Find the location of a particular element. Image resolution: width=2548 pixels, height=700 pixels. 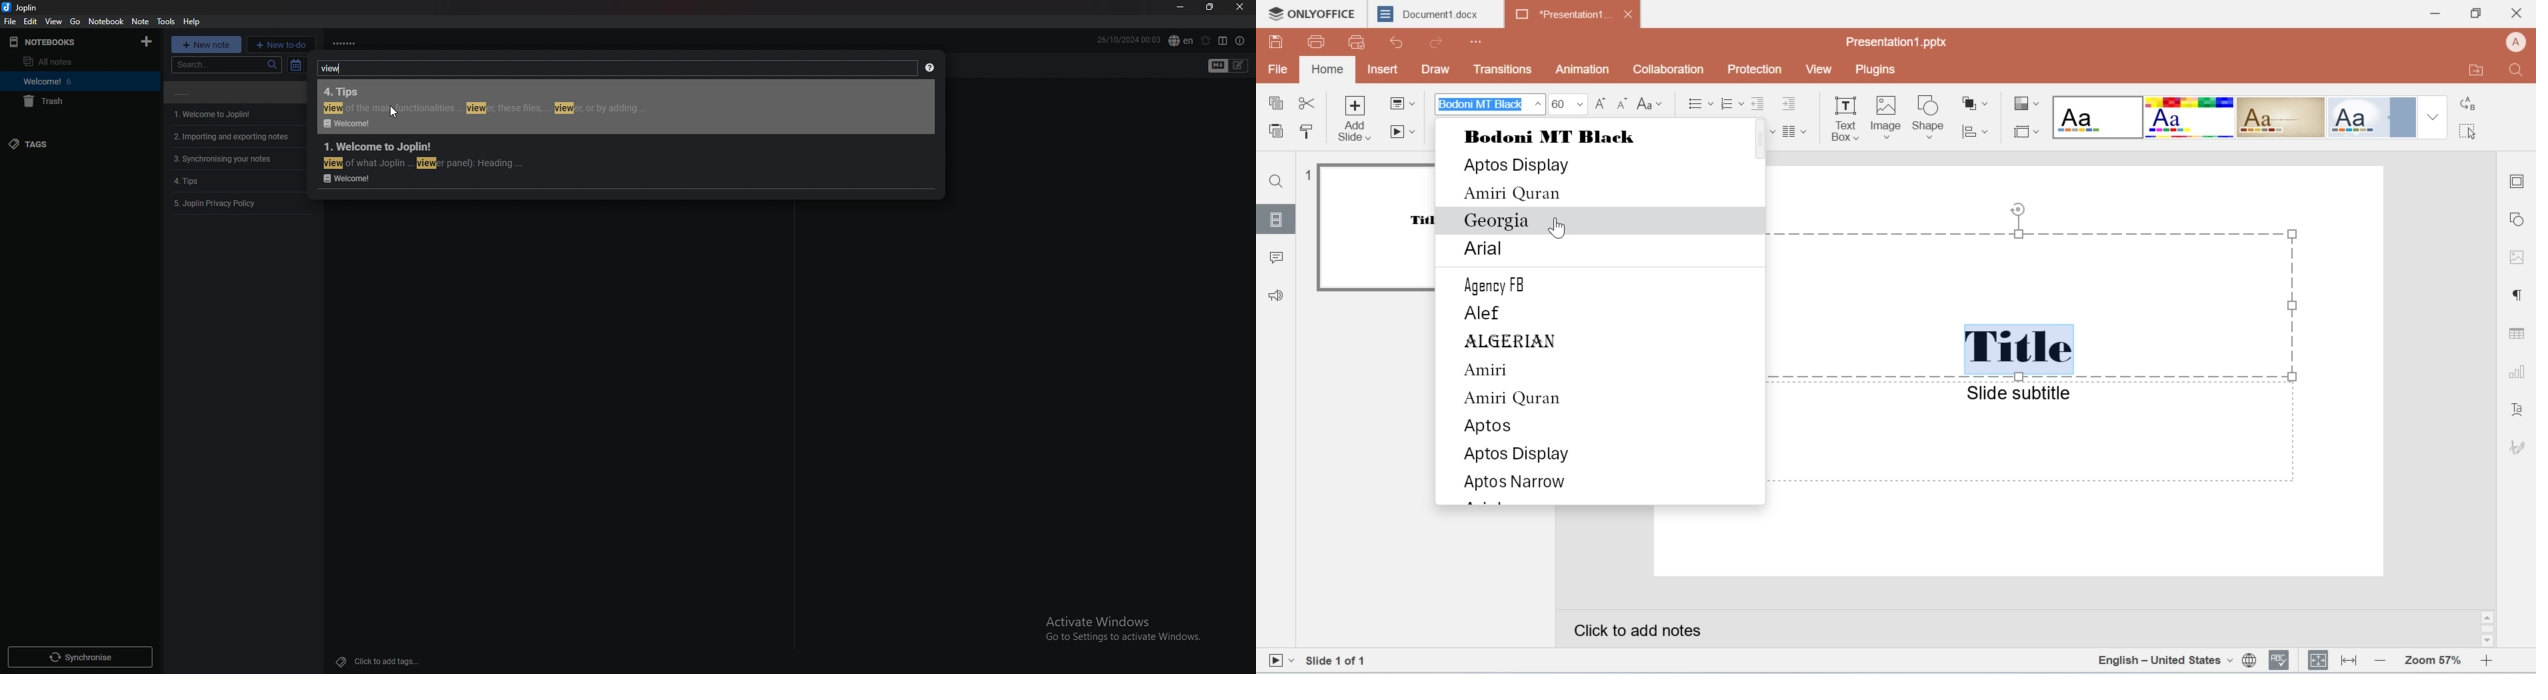

note properties is located at coordinates (1240, 41).